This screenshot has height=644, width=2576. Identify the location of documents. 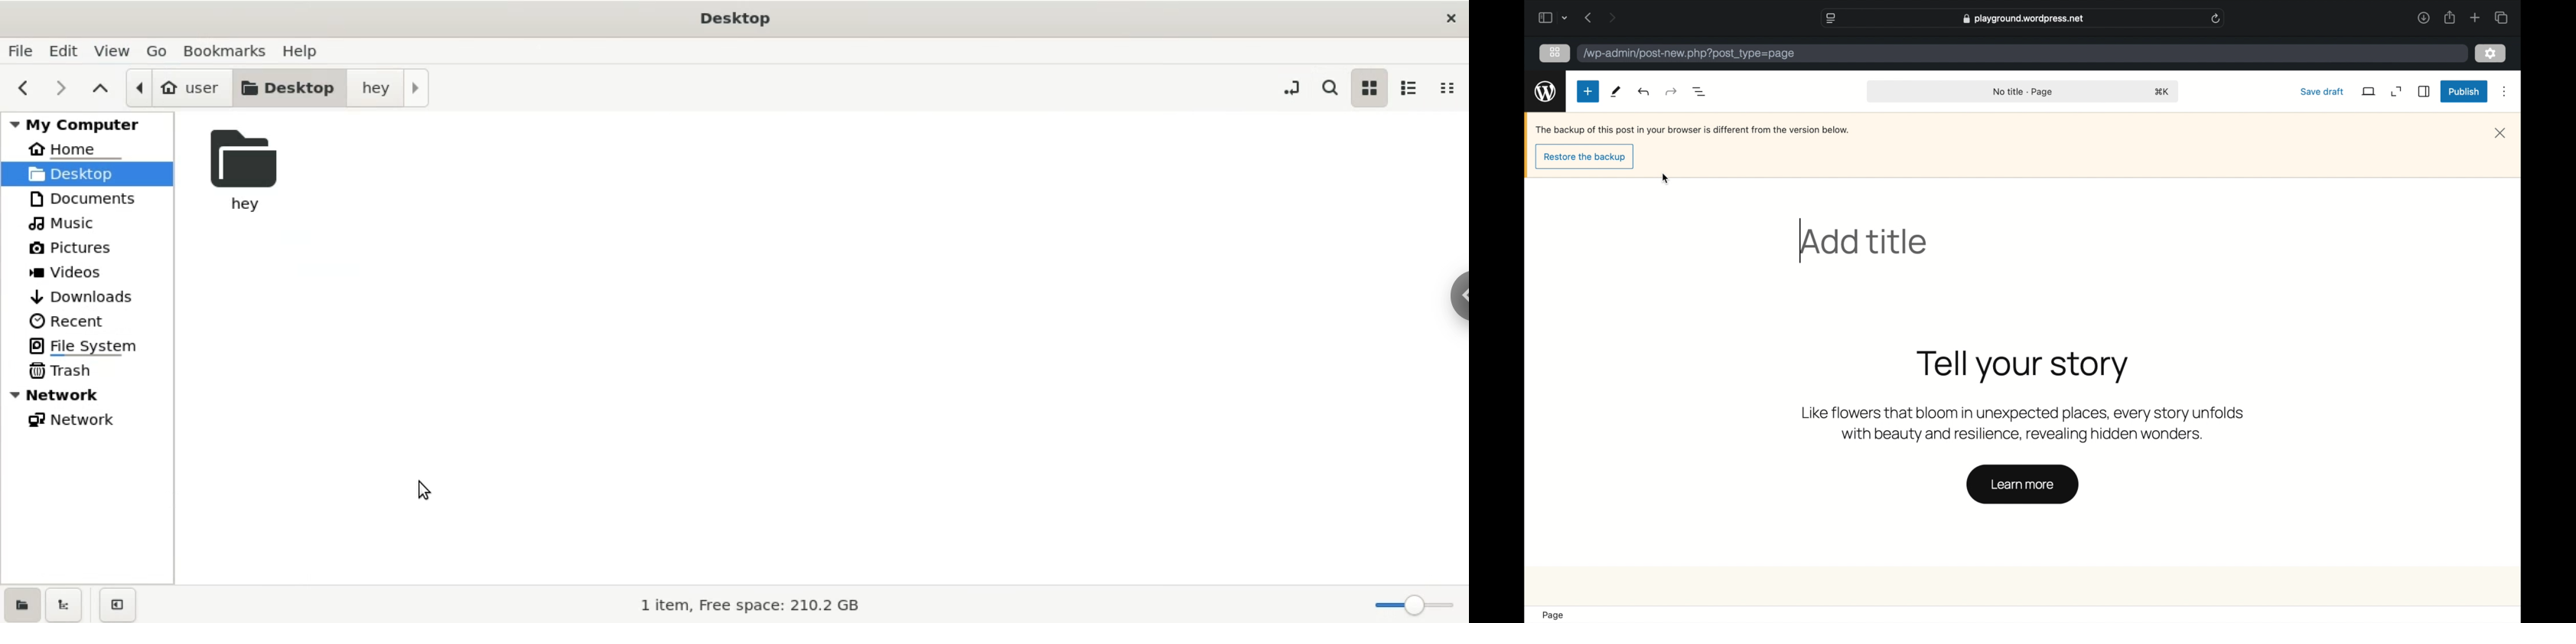
(94, 201).